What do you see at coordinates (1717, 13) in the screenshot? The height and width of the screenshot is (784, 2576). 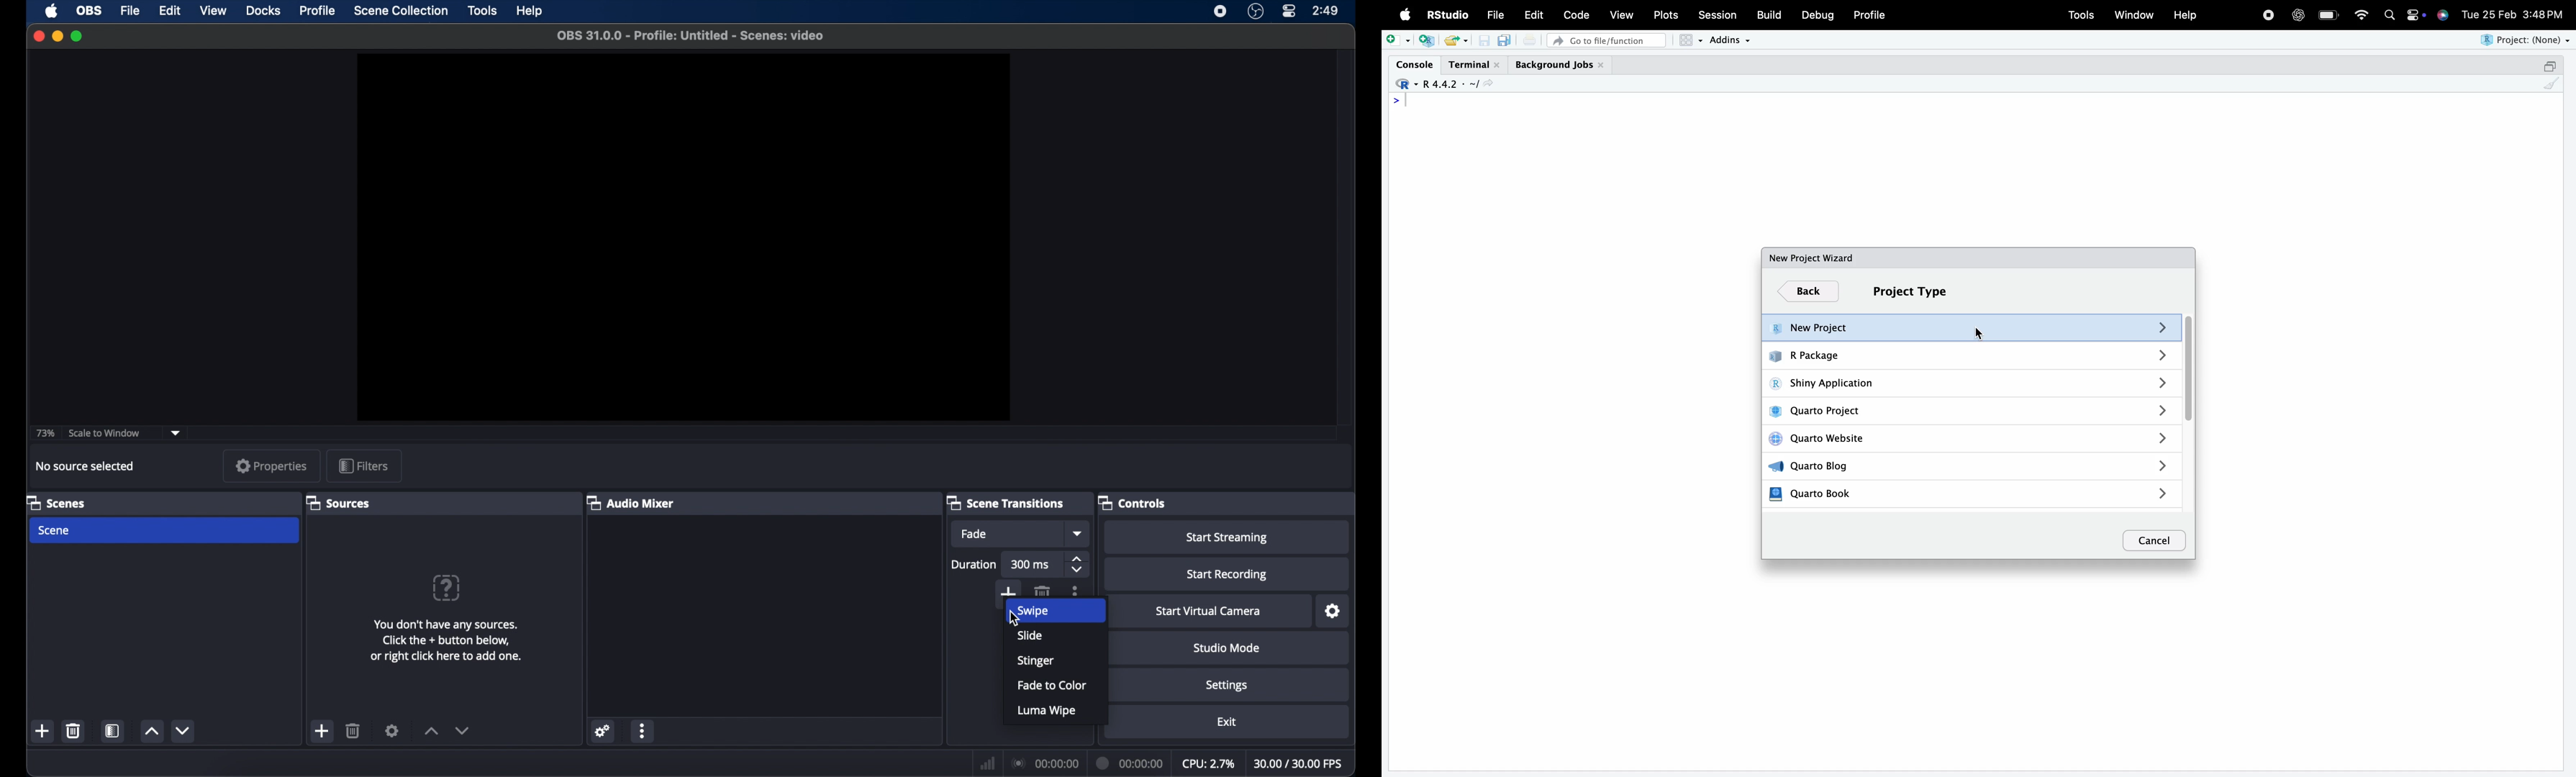 I see `Session` at bounding box center [1717, 13].